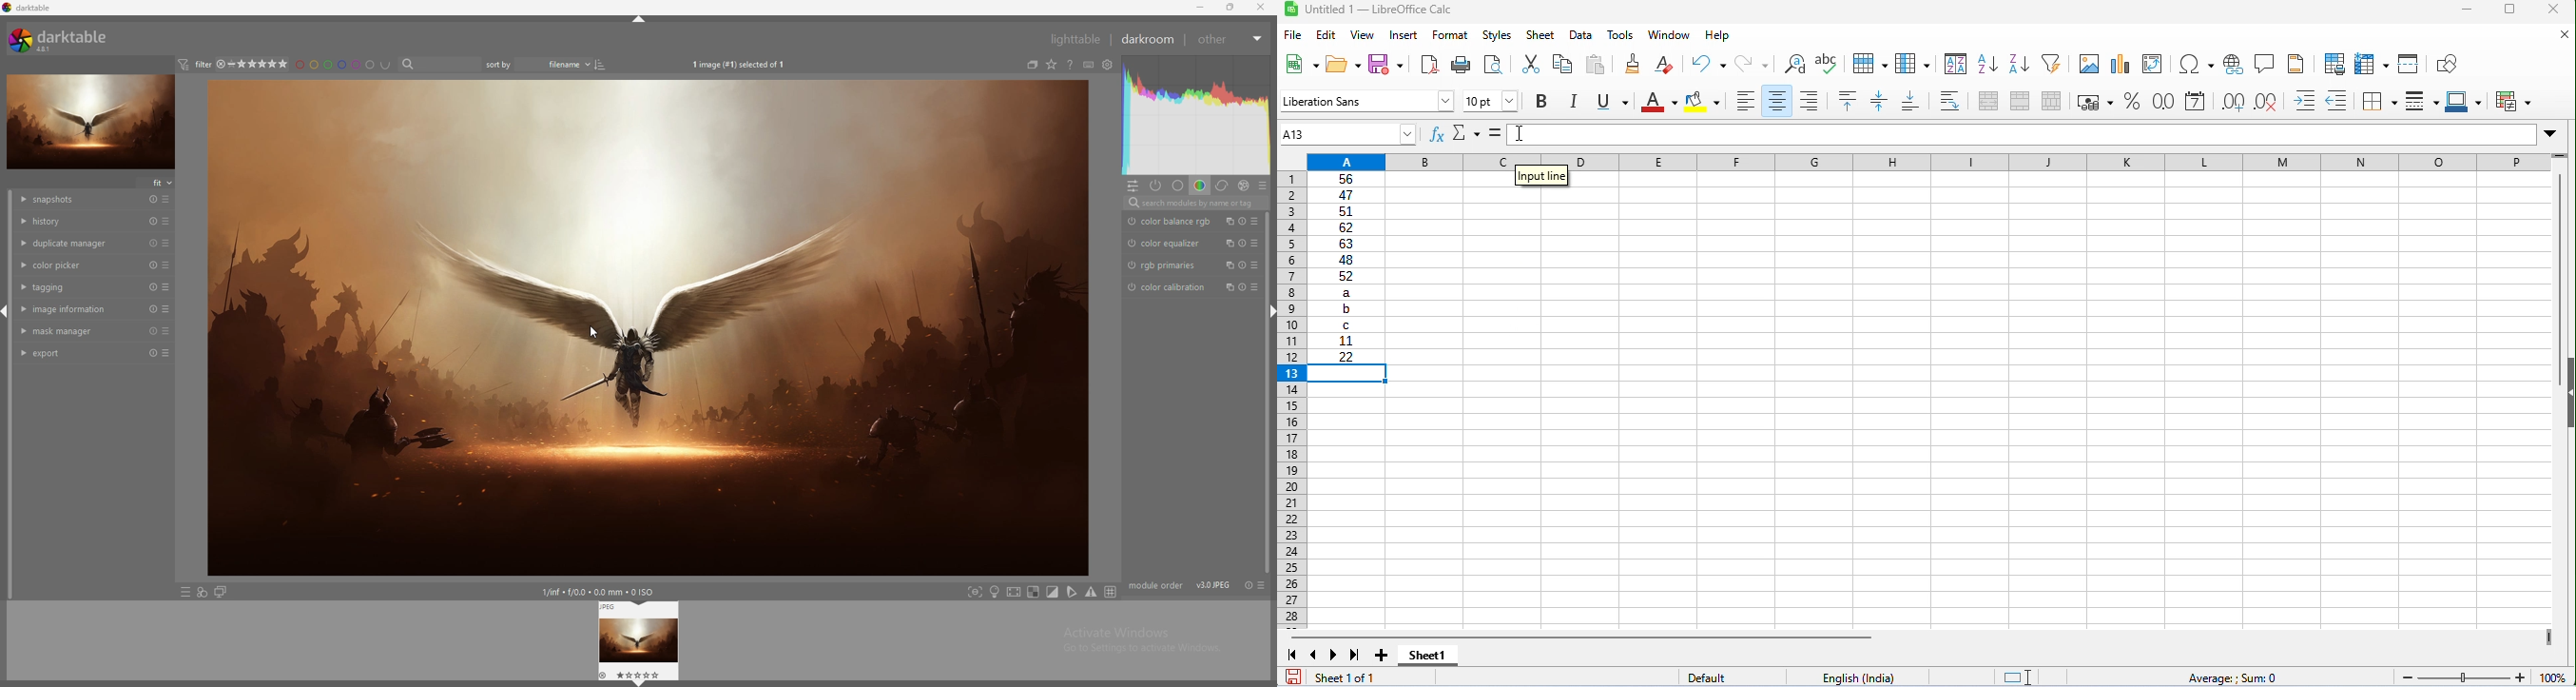 This screenshot has height=700, width=2576. Describe the element at coordinates (1256, 243) in the screenshot. I see `presets` at that location.